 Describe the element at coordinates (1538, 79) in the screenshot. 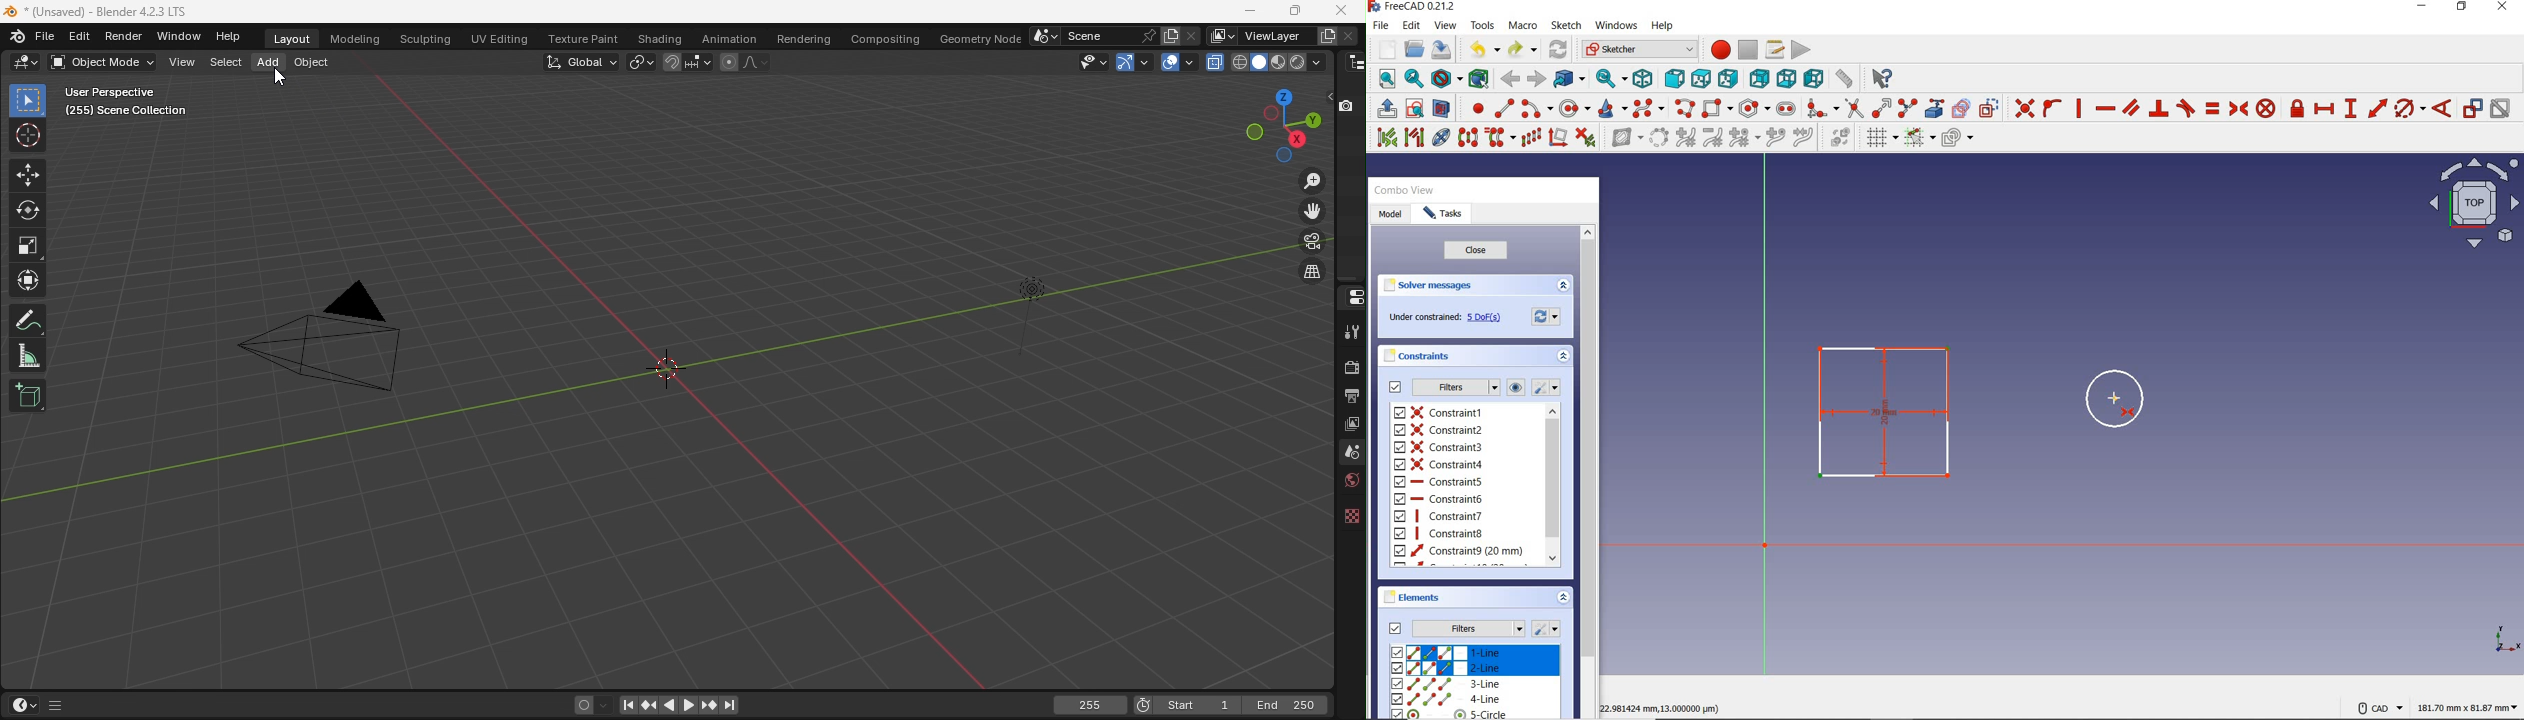

I see `forward` at that location.